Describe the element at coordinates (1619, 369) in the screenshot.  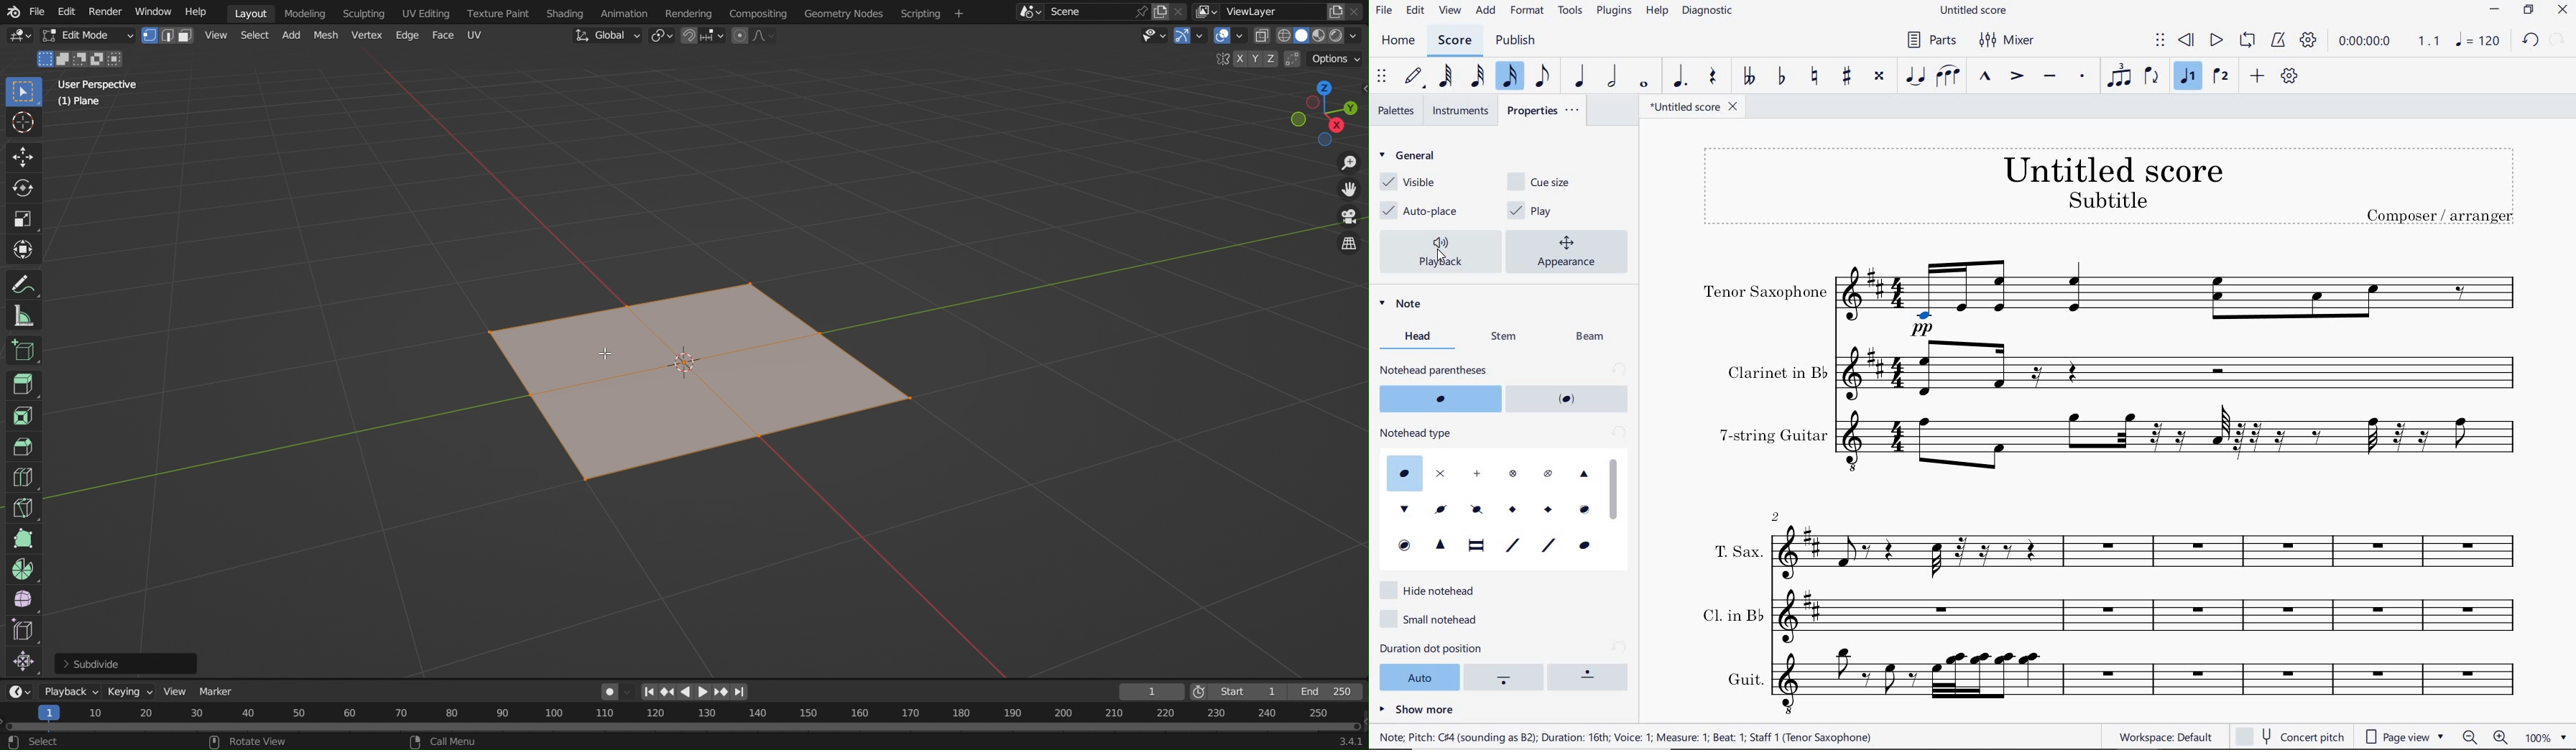
I see `reset` at that location.